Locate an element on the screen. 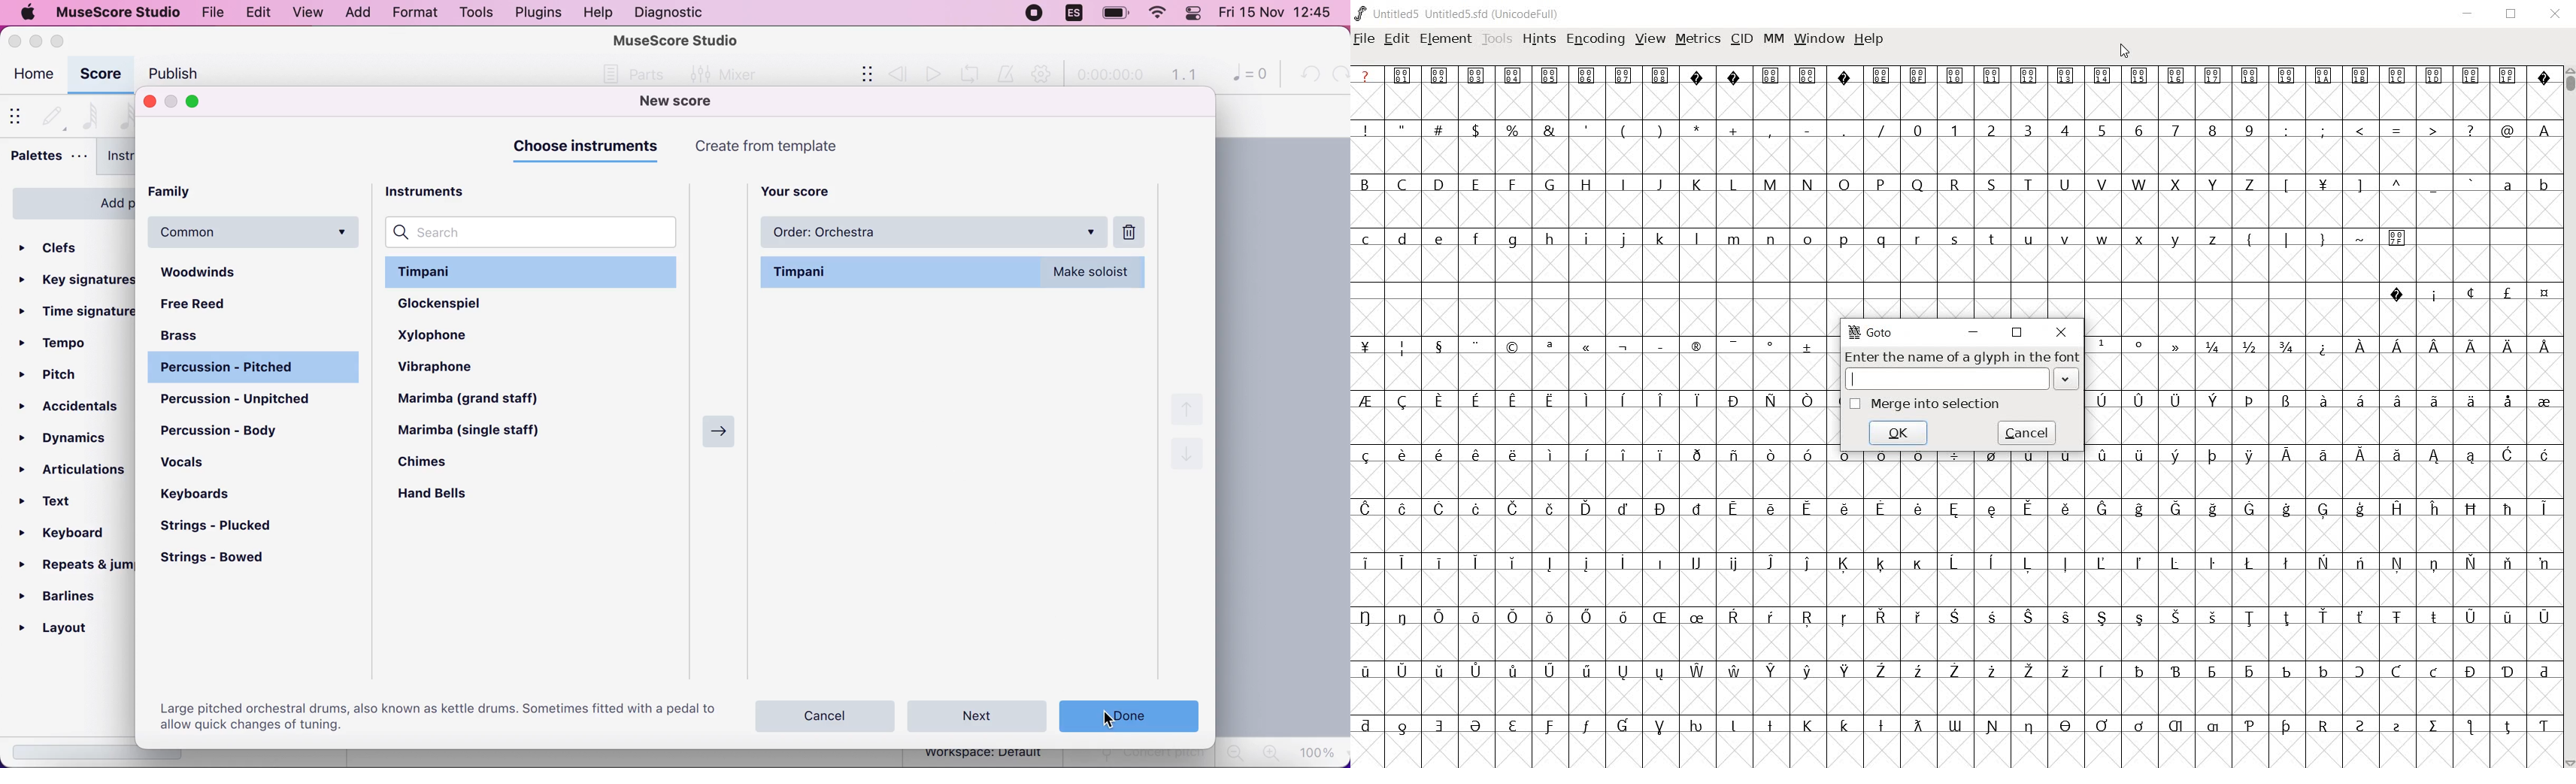  C is located at coordinates (1404, 186).